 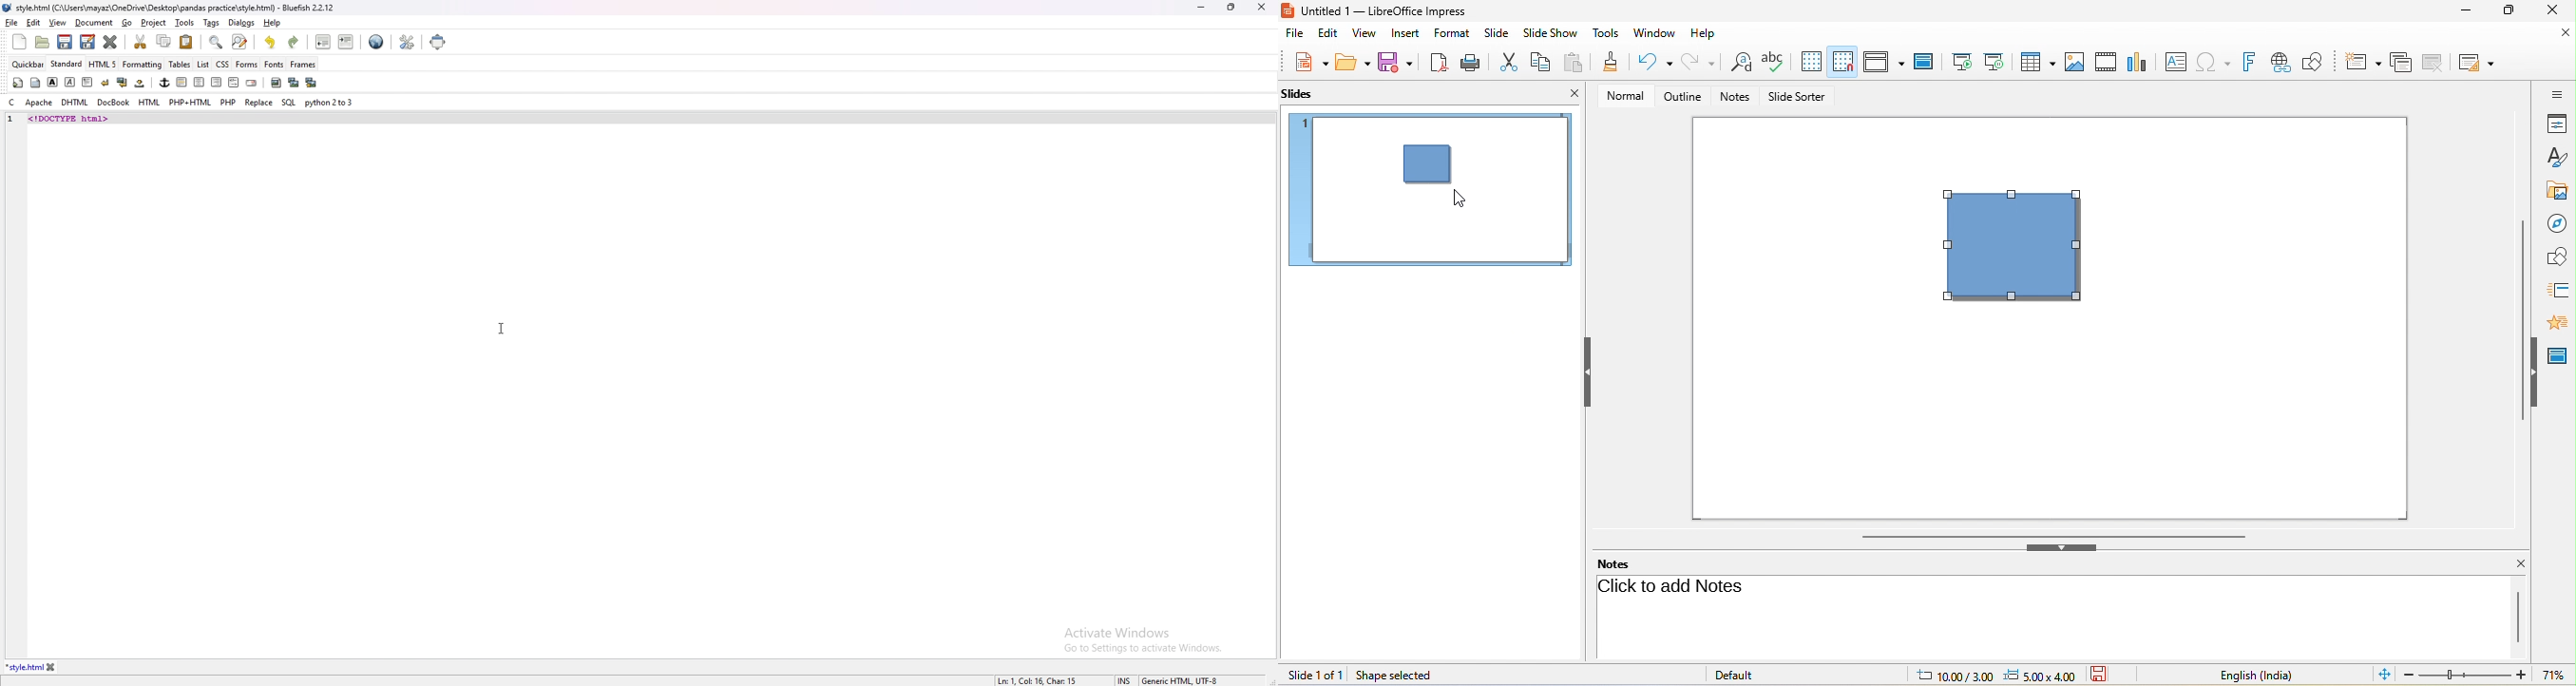 I want to click on paste, so click(x=1578, y=64).